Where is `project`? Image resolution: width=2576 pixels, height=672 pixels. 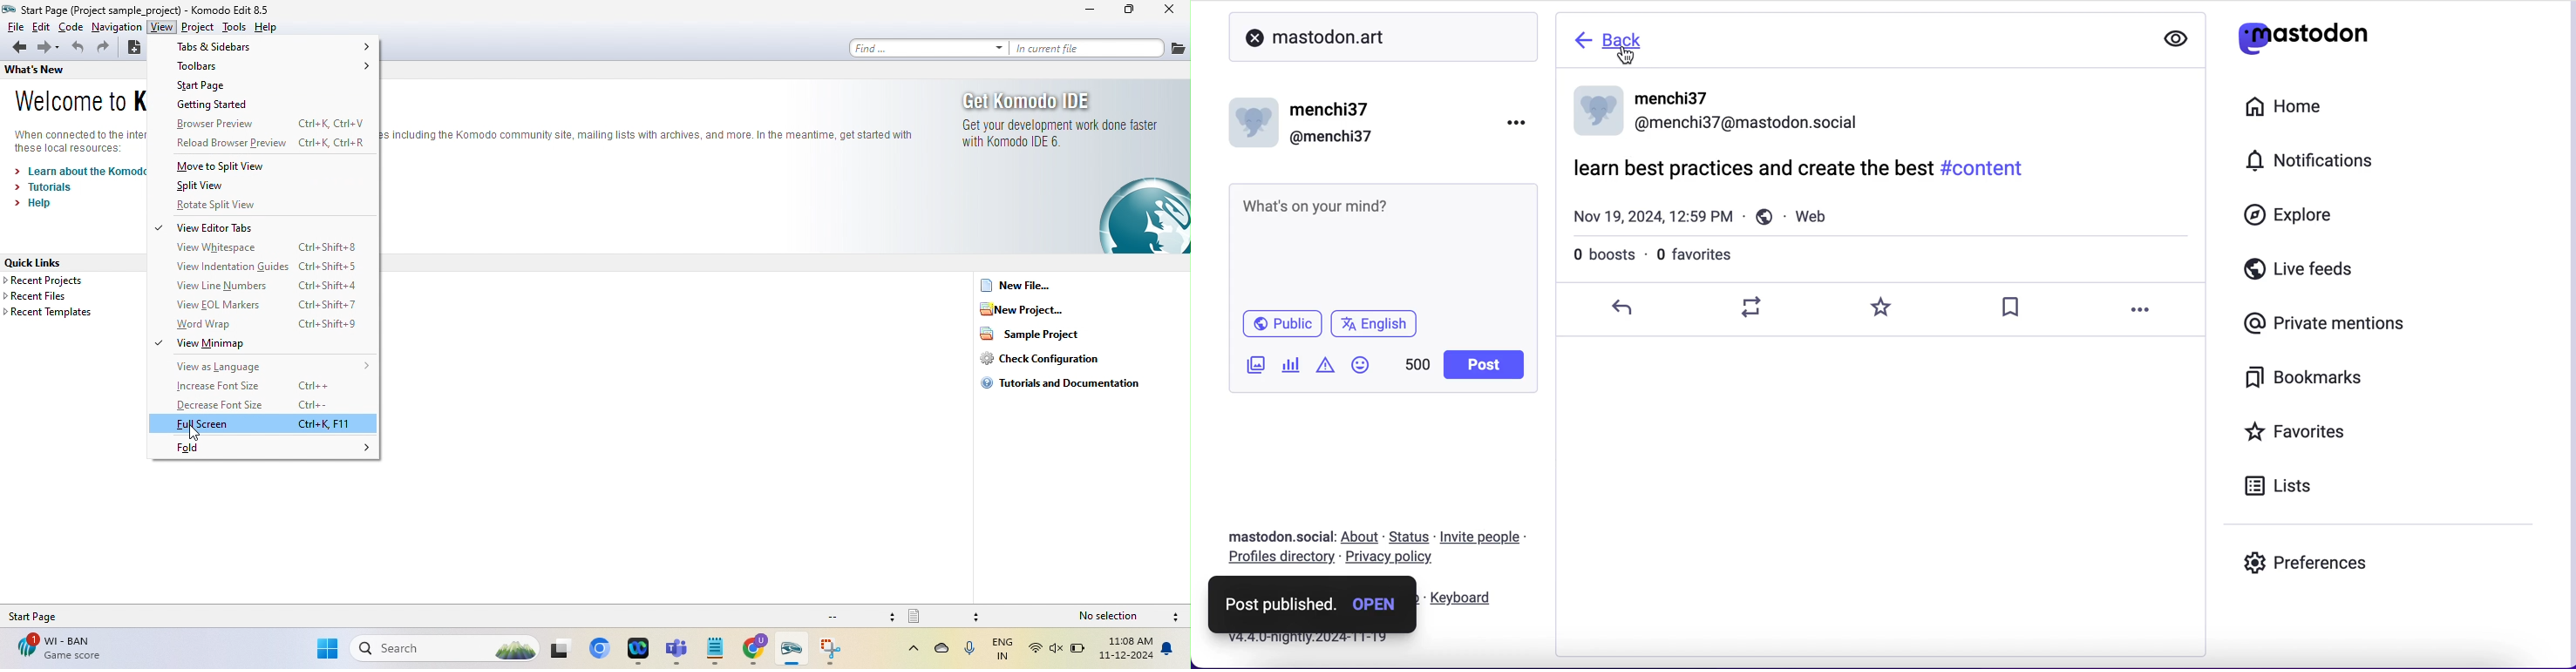
project is located at coordinates (199, 28).